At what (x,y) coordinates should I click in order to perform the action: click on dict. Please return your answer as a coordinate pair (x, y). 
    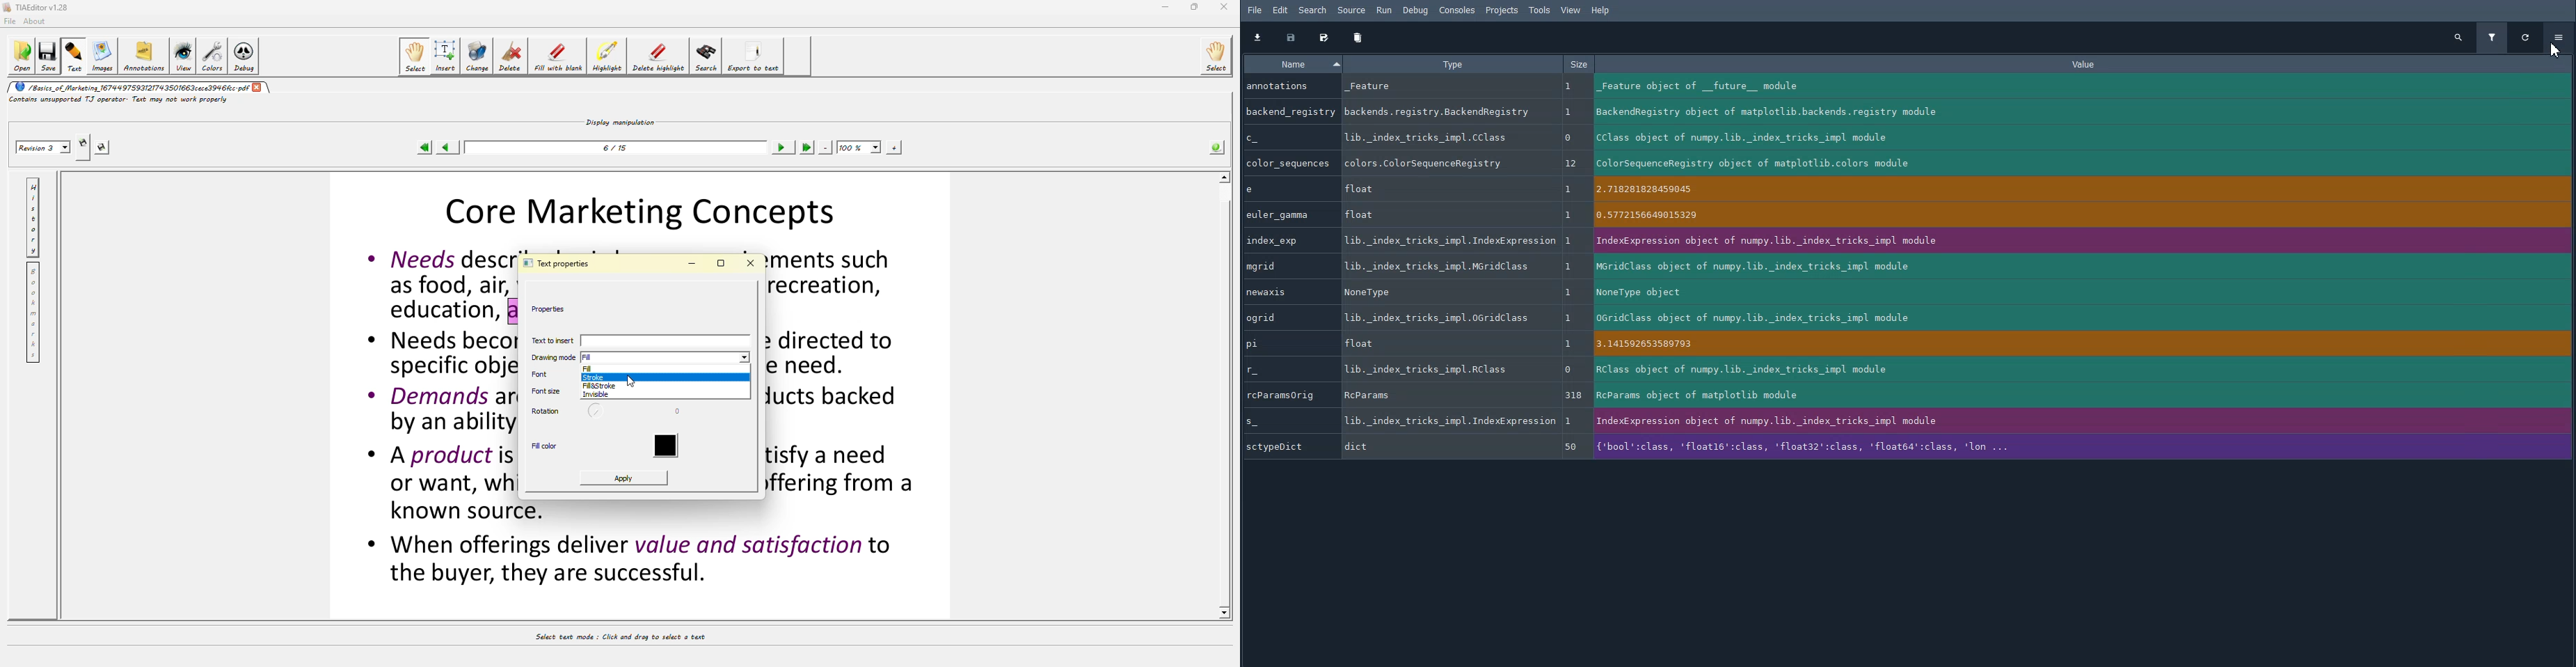
    Looking at the image, I should click on (1447, 447).